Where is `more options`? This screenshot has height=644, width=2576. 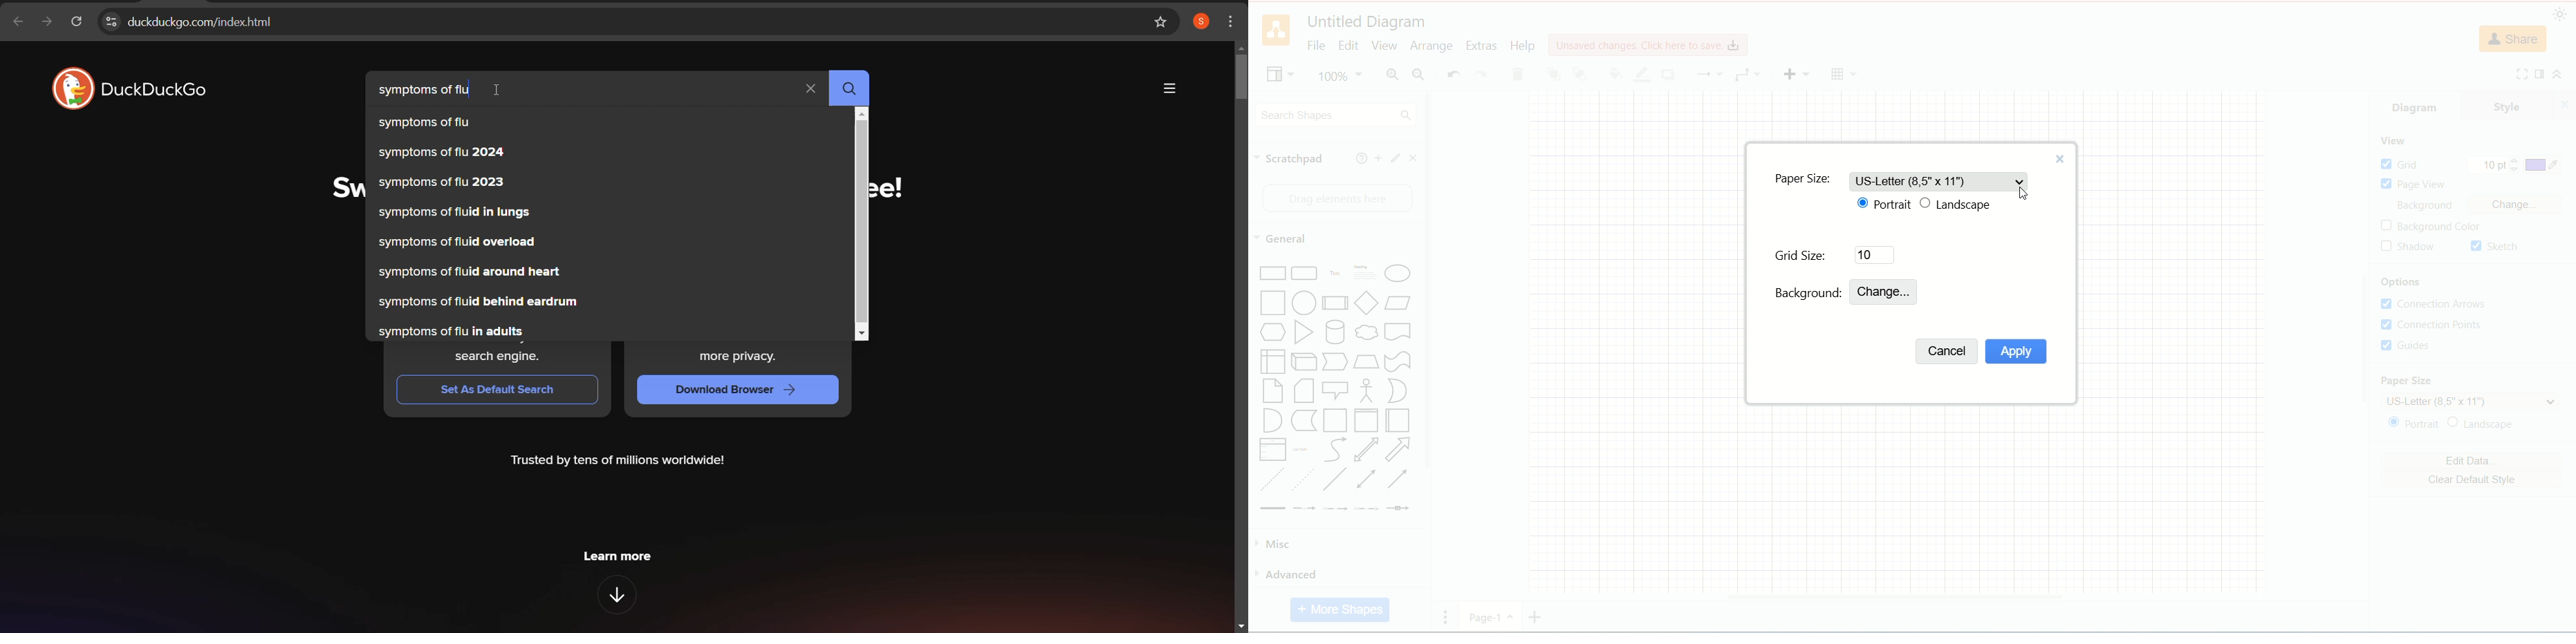 more options is located at coordinates (1169, 89).